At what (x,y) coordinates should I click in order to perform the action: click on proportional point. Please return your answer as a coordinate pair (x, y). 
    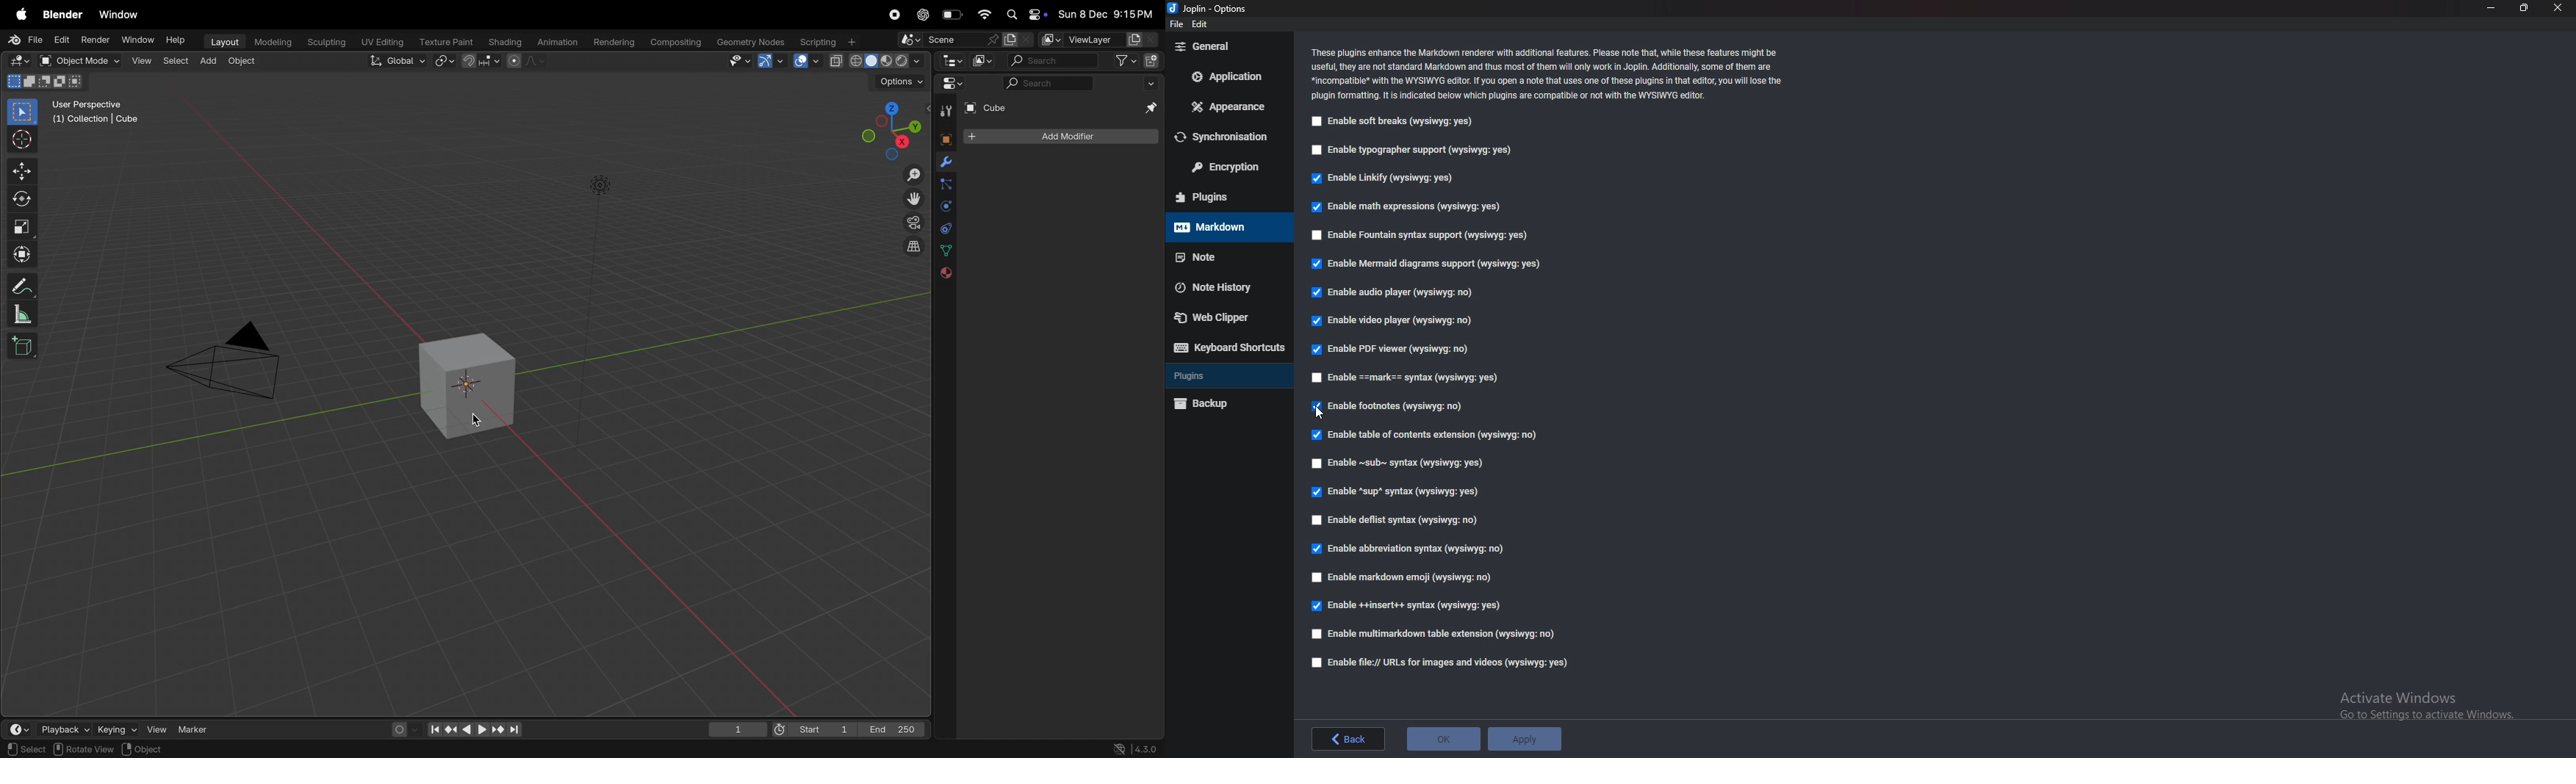
    Looking at the image, I should click on (525, 61).